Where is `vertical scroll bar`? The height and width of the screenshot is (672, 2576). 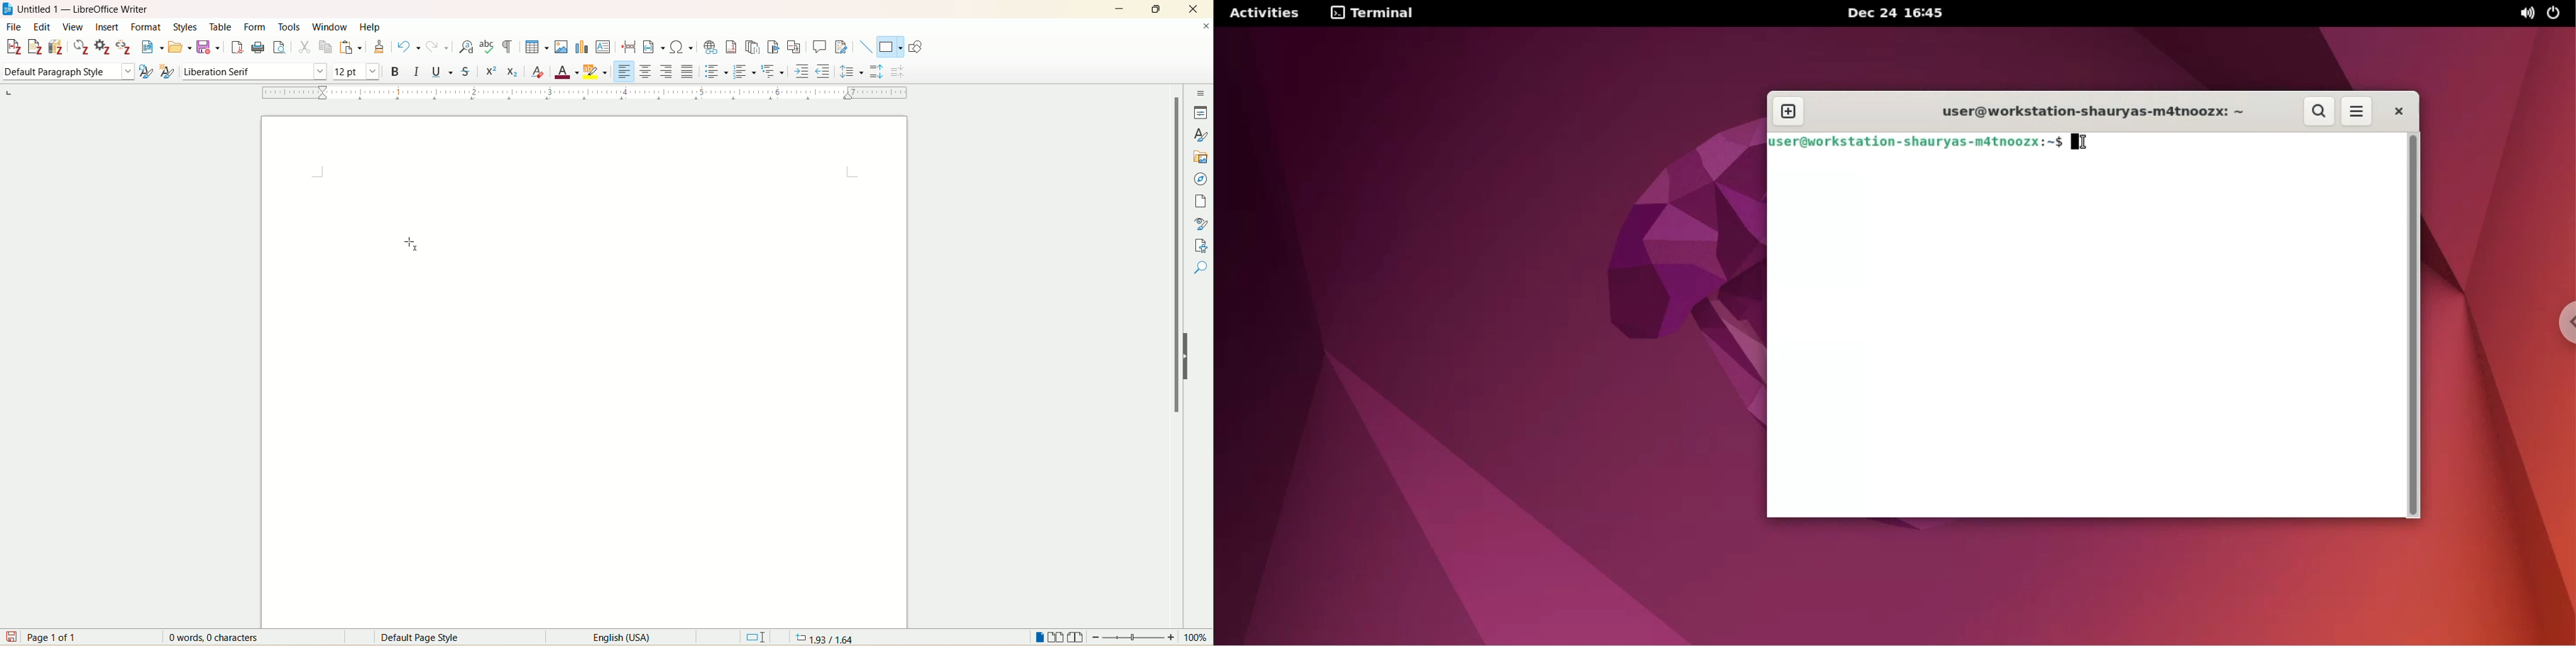 vertical scroll bar is located at coordinates (1174, 346).